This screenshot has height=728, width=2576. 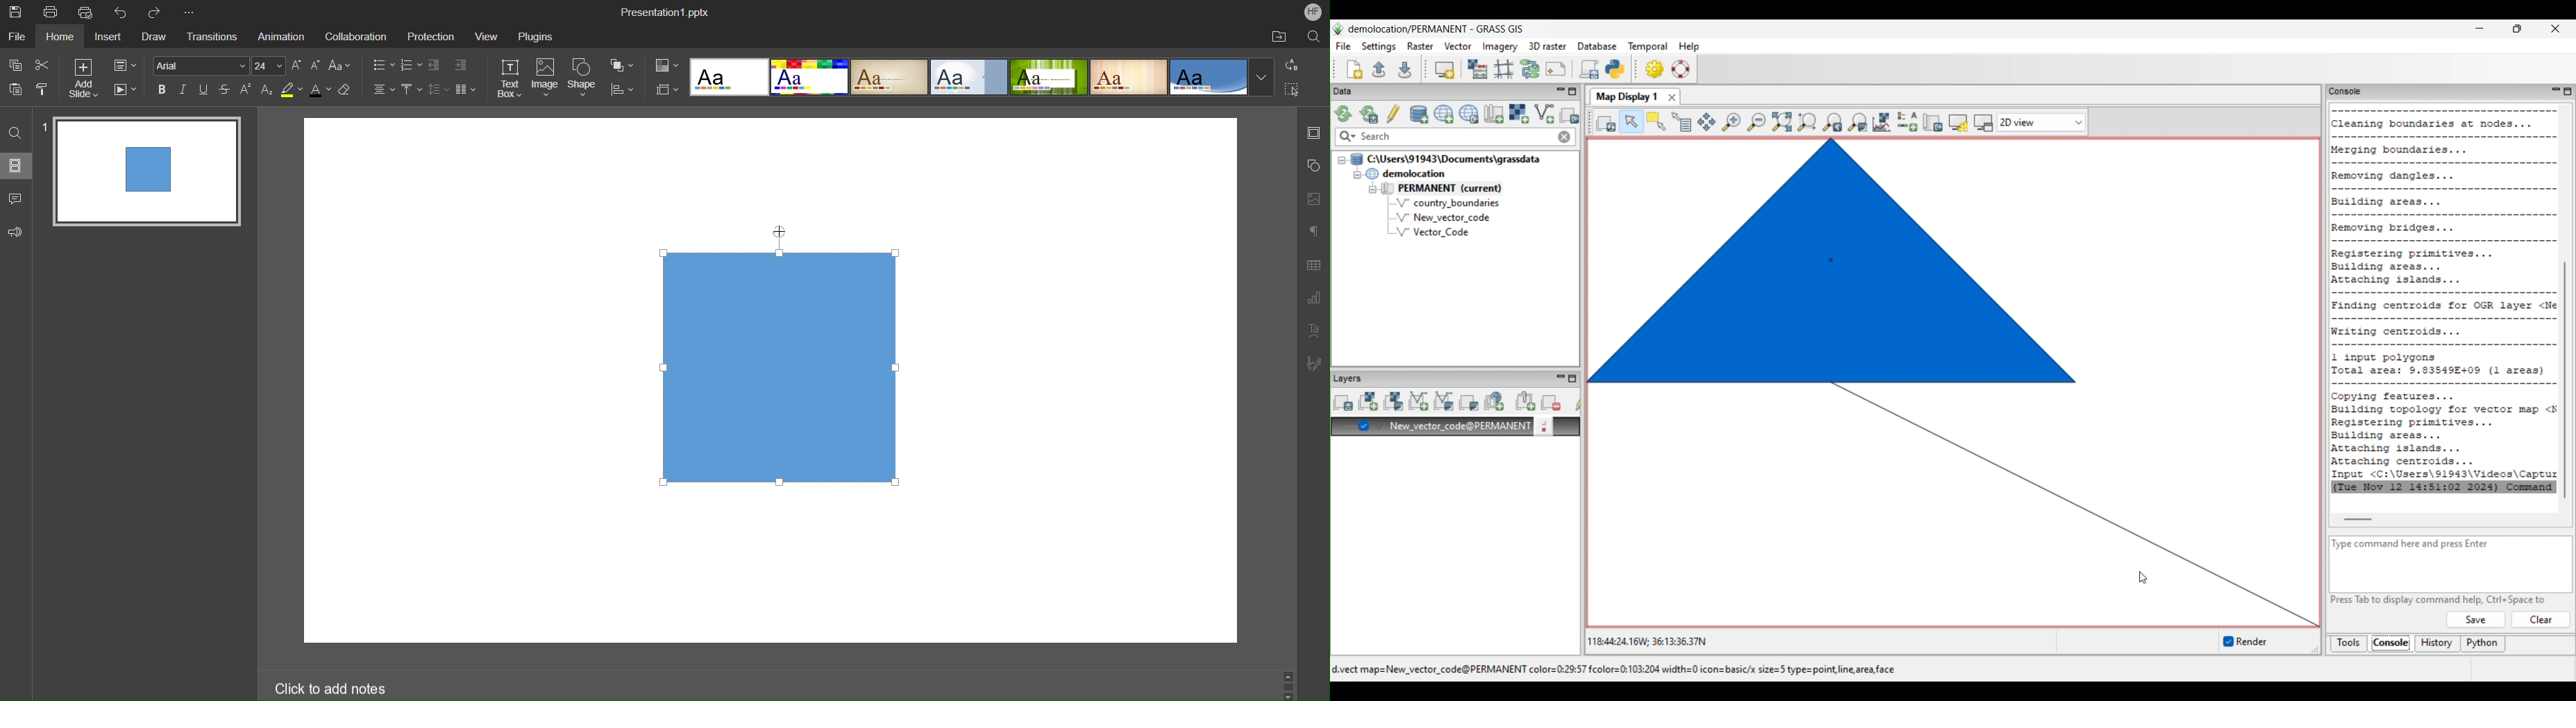 I want to click on Plugins, so click(x=534, y=34).